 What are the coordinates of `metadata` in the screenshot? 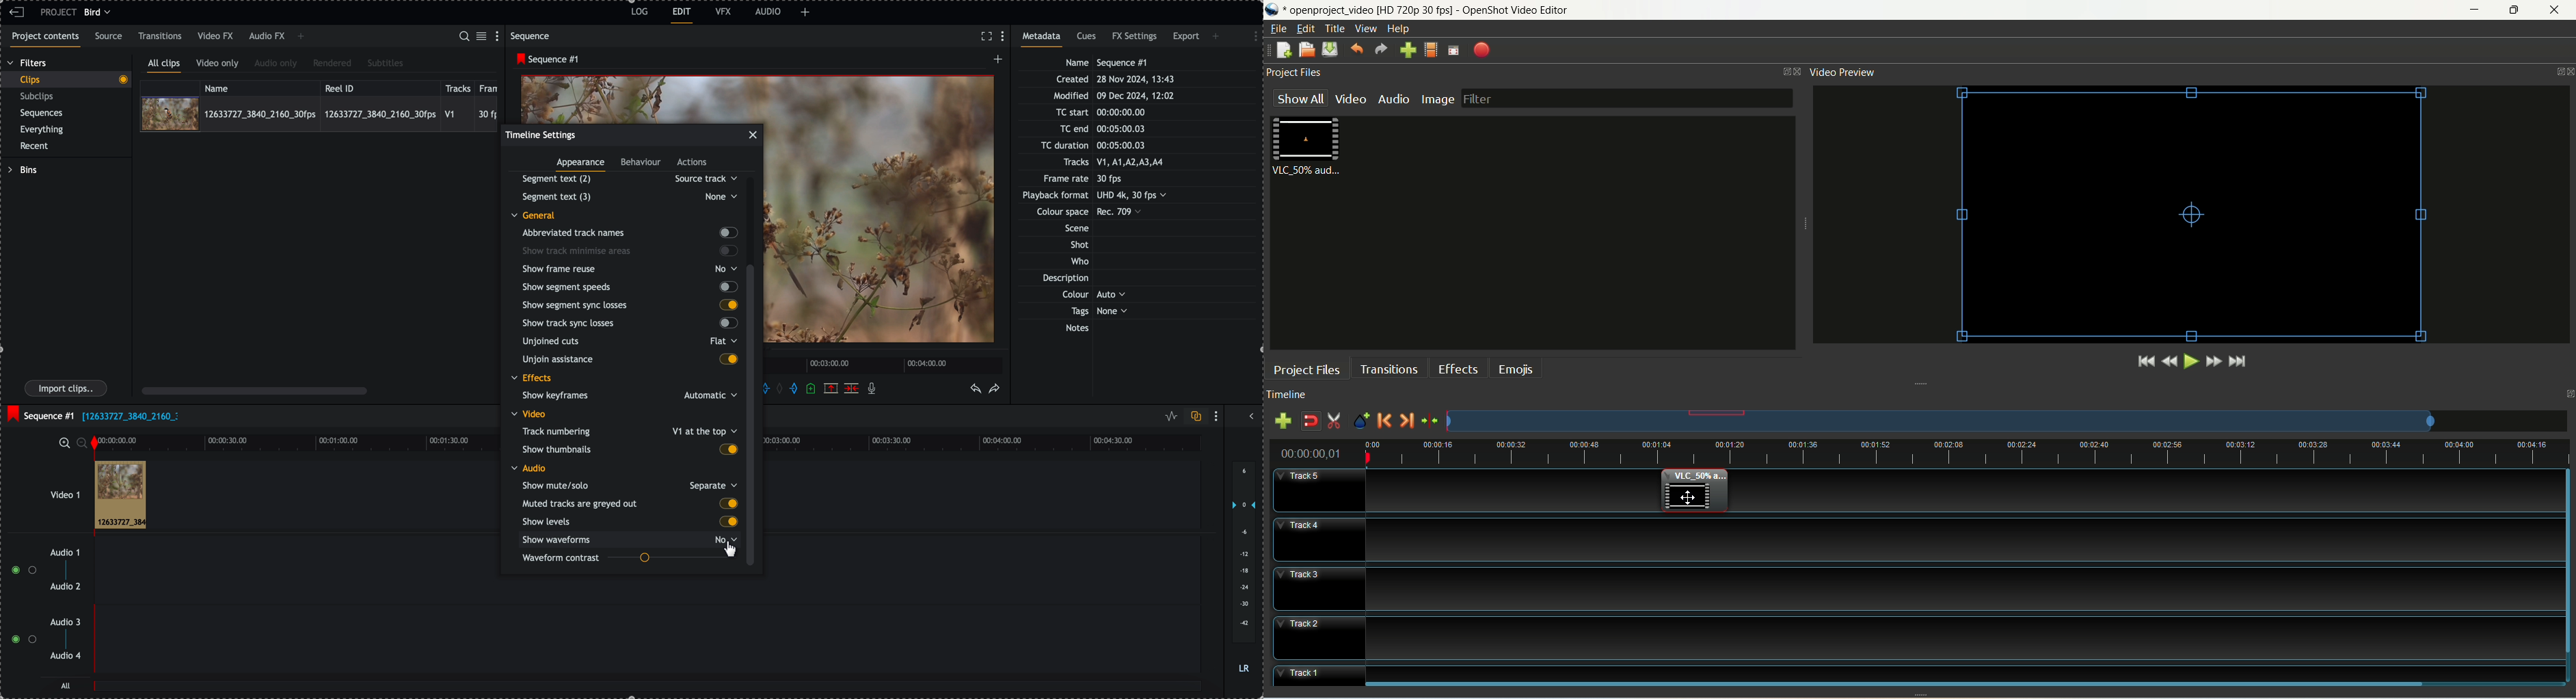 It's located at (1045, 40).